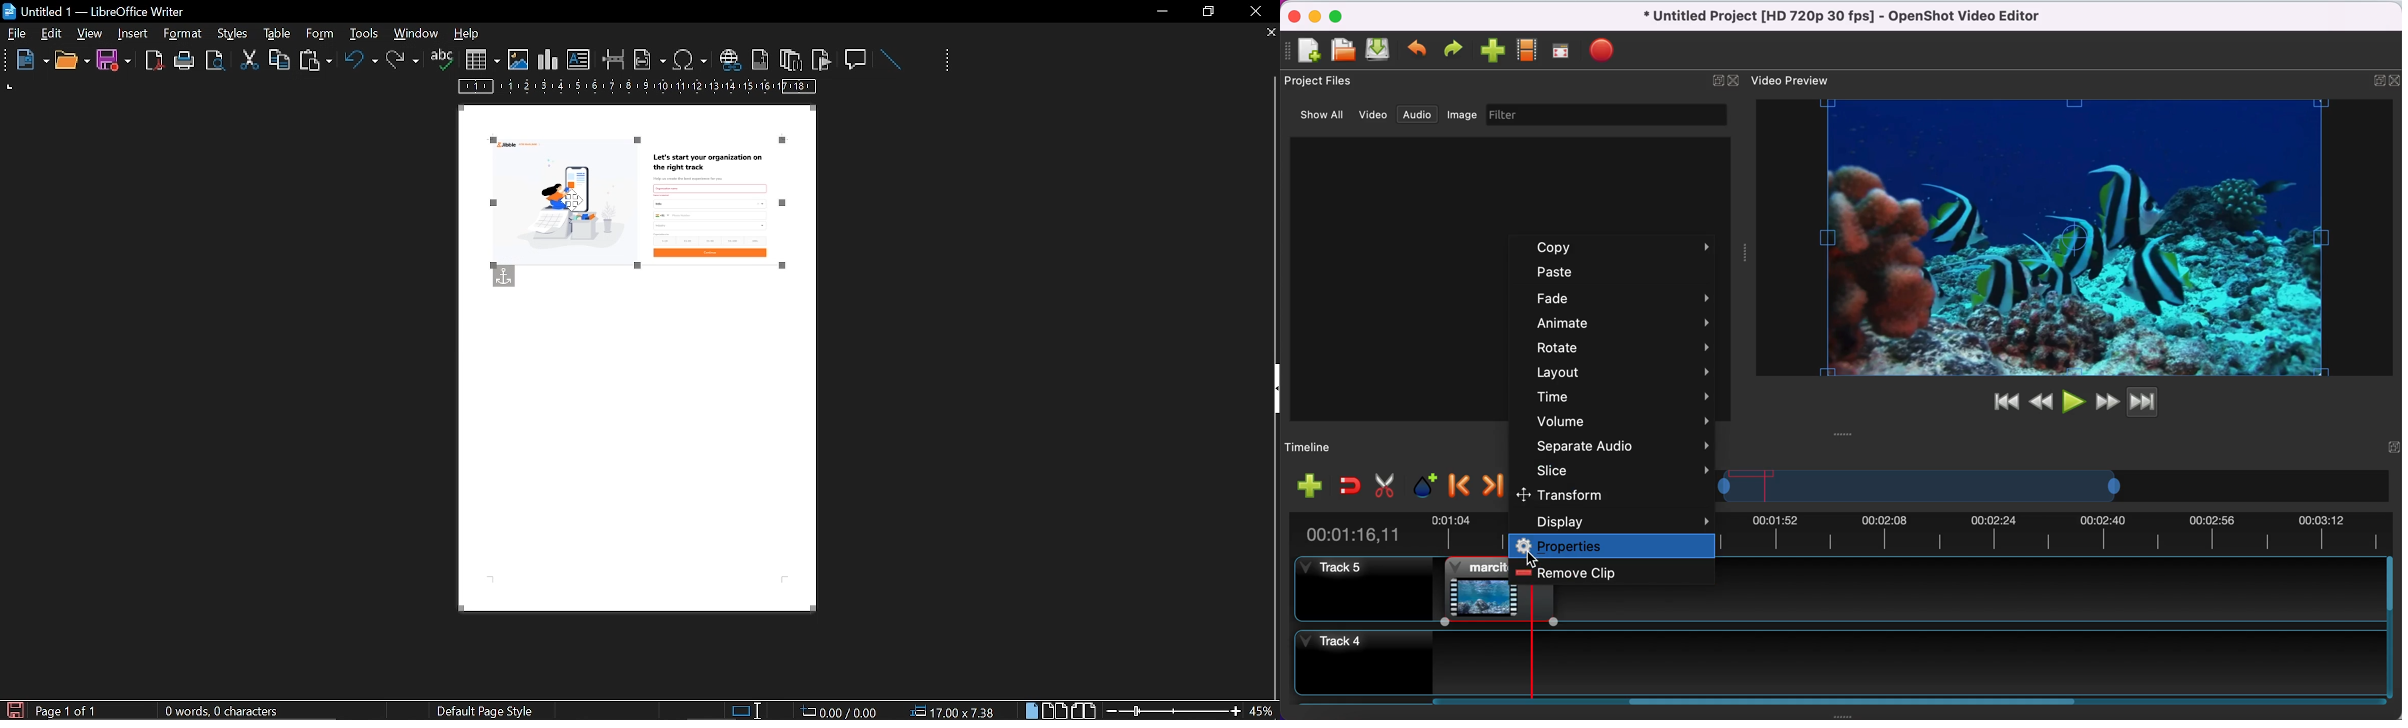  What do you see at coordinates (1379, 52) in the screenshot?
I see `save file` at bounding box center [1379, 52].